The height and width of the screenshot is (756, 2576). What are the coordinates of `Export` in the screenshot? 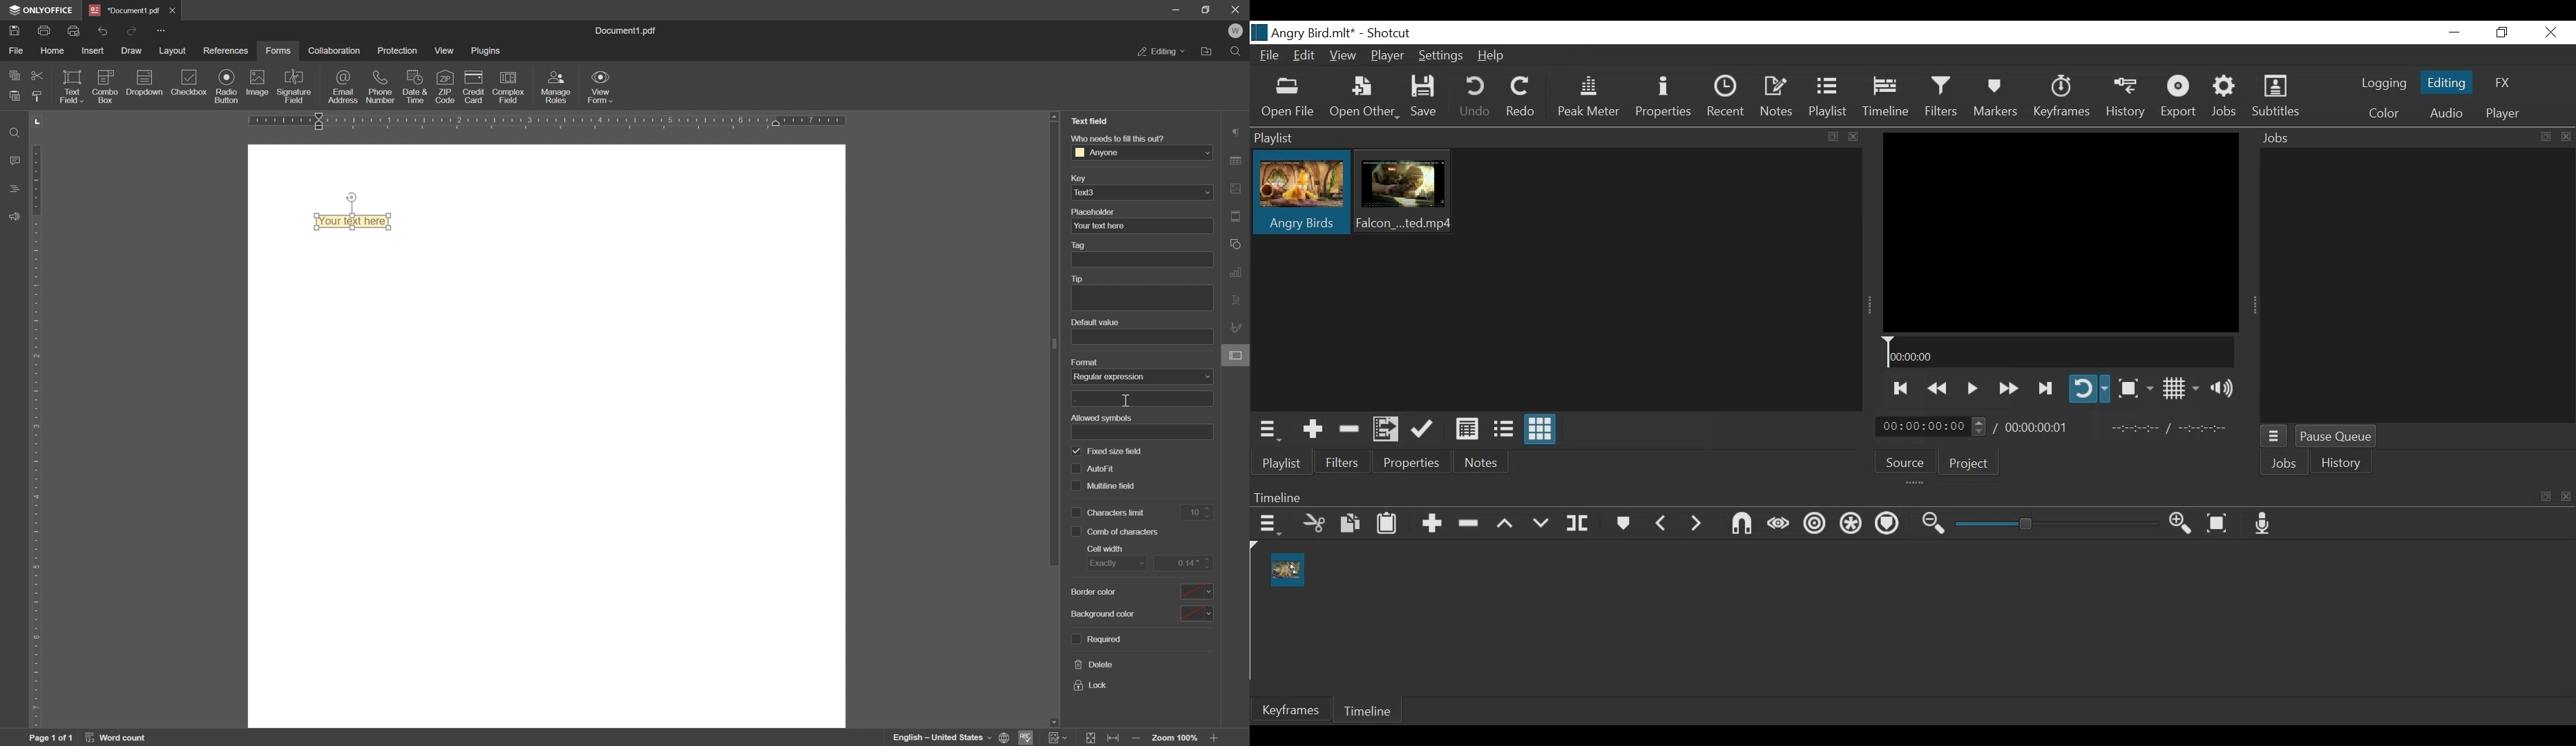 It's located at (2182, 99).